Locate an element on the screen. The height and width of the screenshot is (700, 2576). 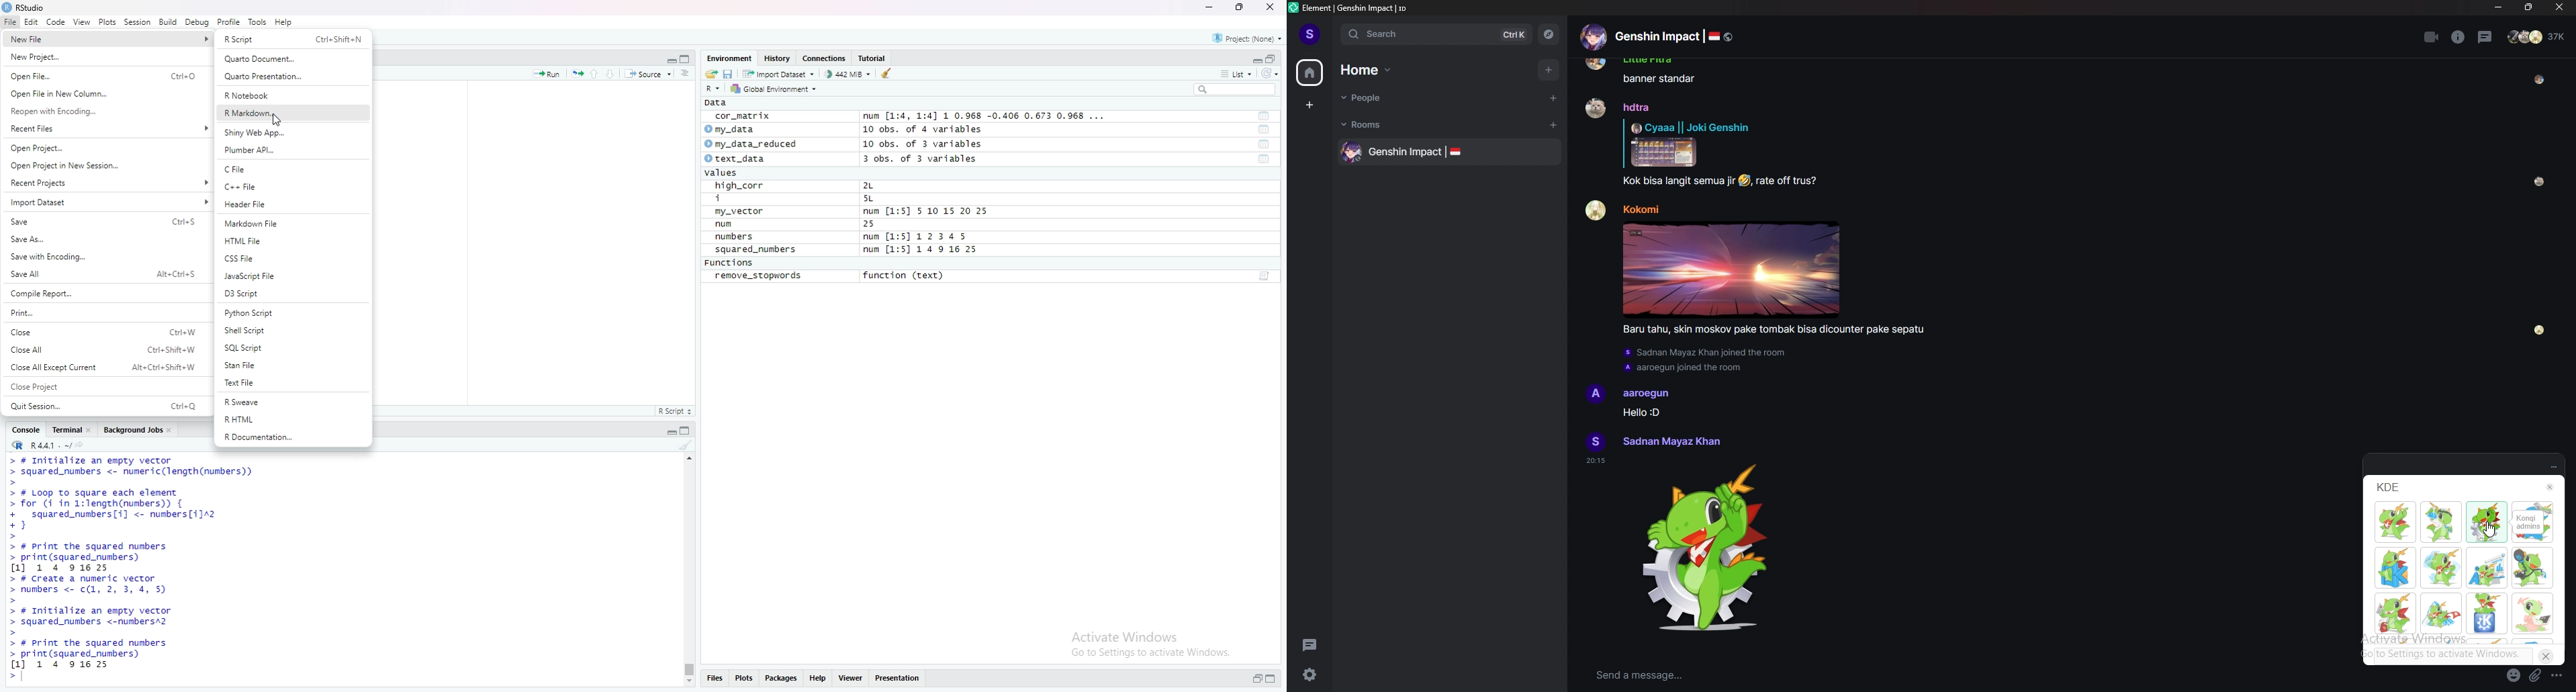
Data is located at coordinates (714, 103).